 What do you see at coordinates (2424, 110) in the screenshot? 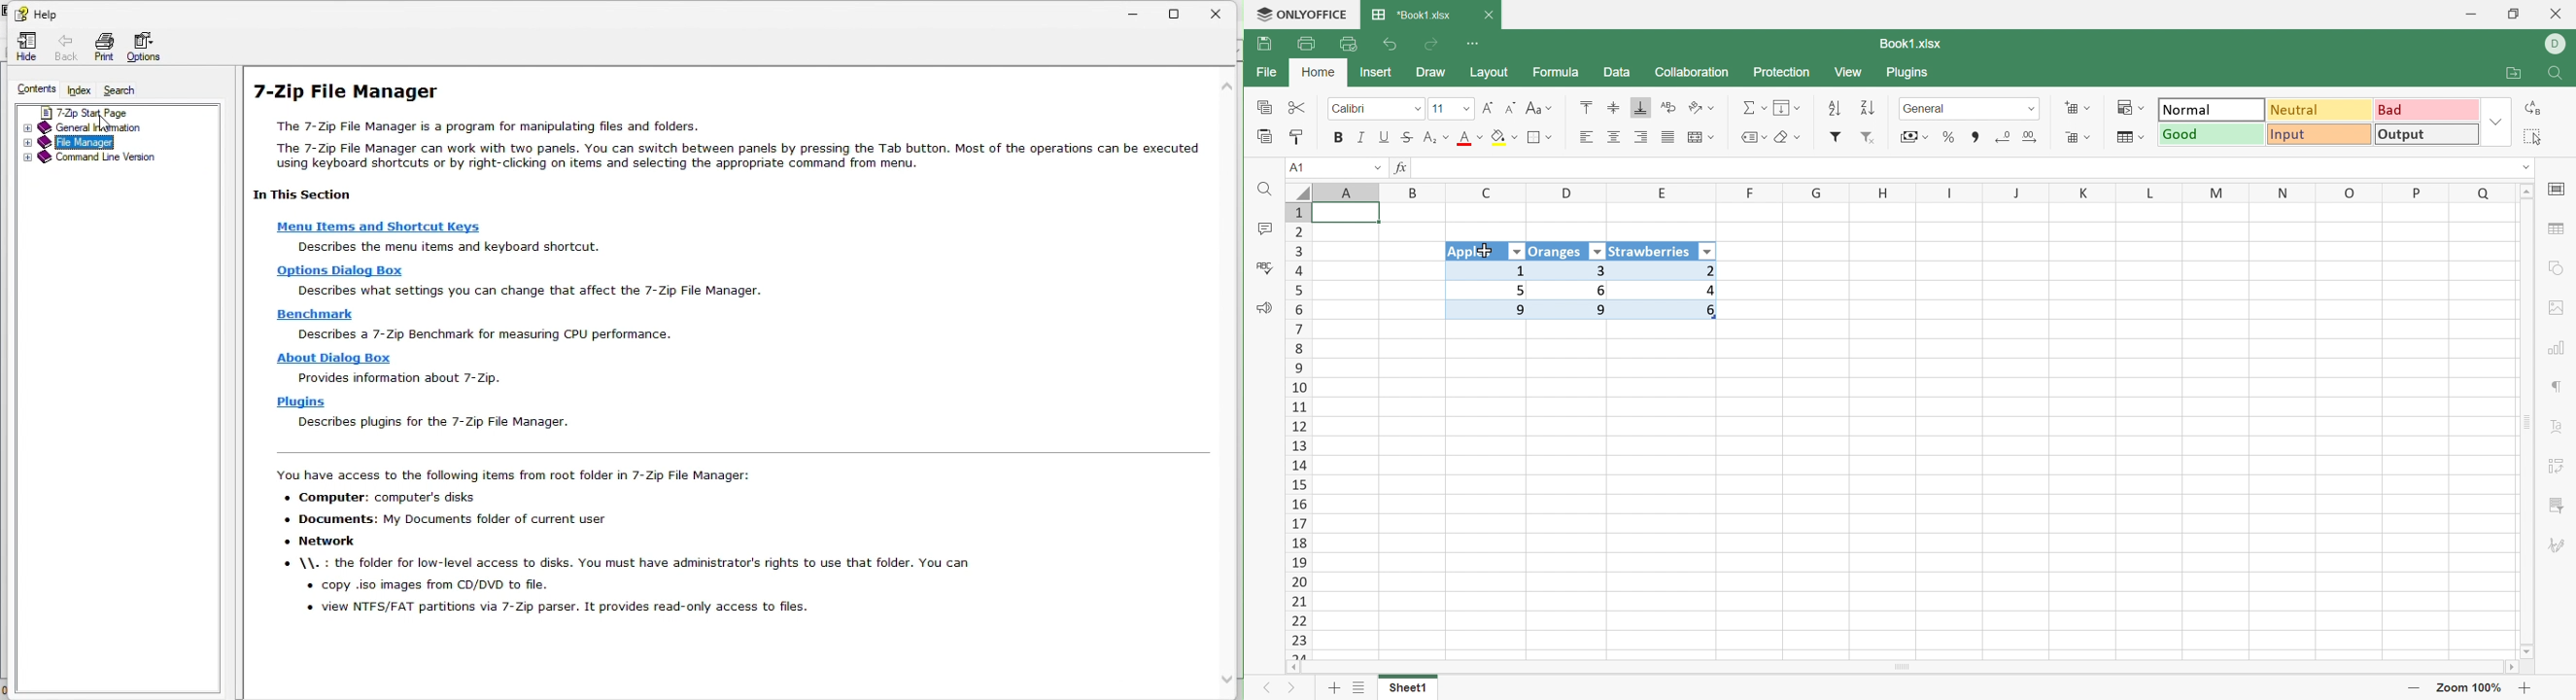
I see `Bad` at bounding box center [2424, 110].